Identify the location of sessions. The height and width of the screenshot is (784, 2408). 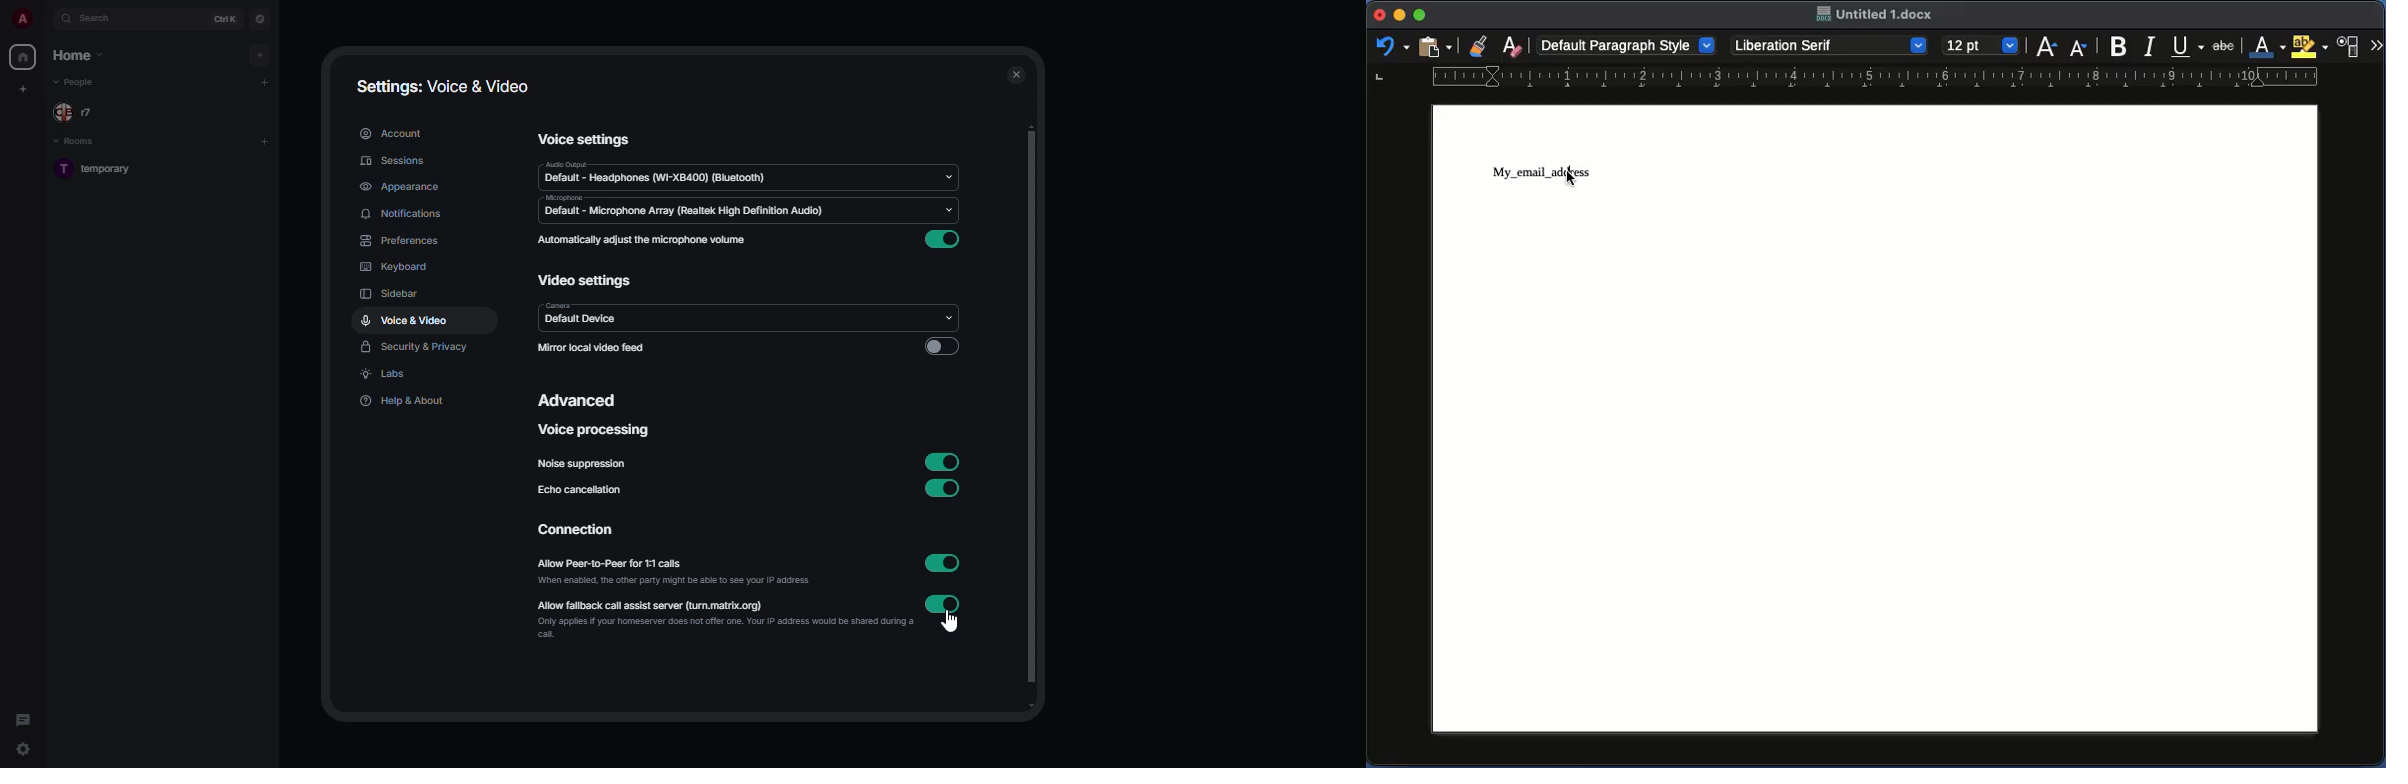
(393, 161).